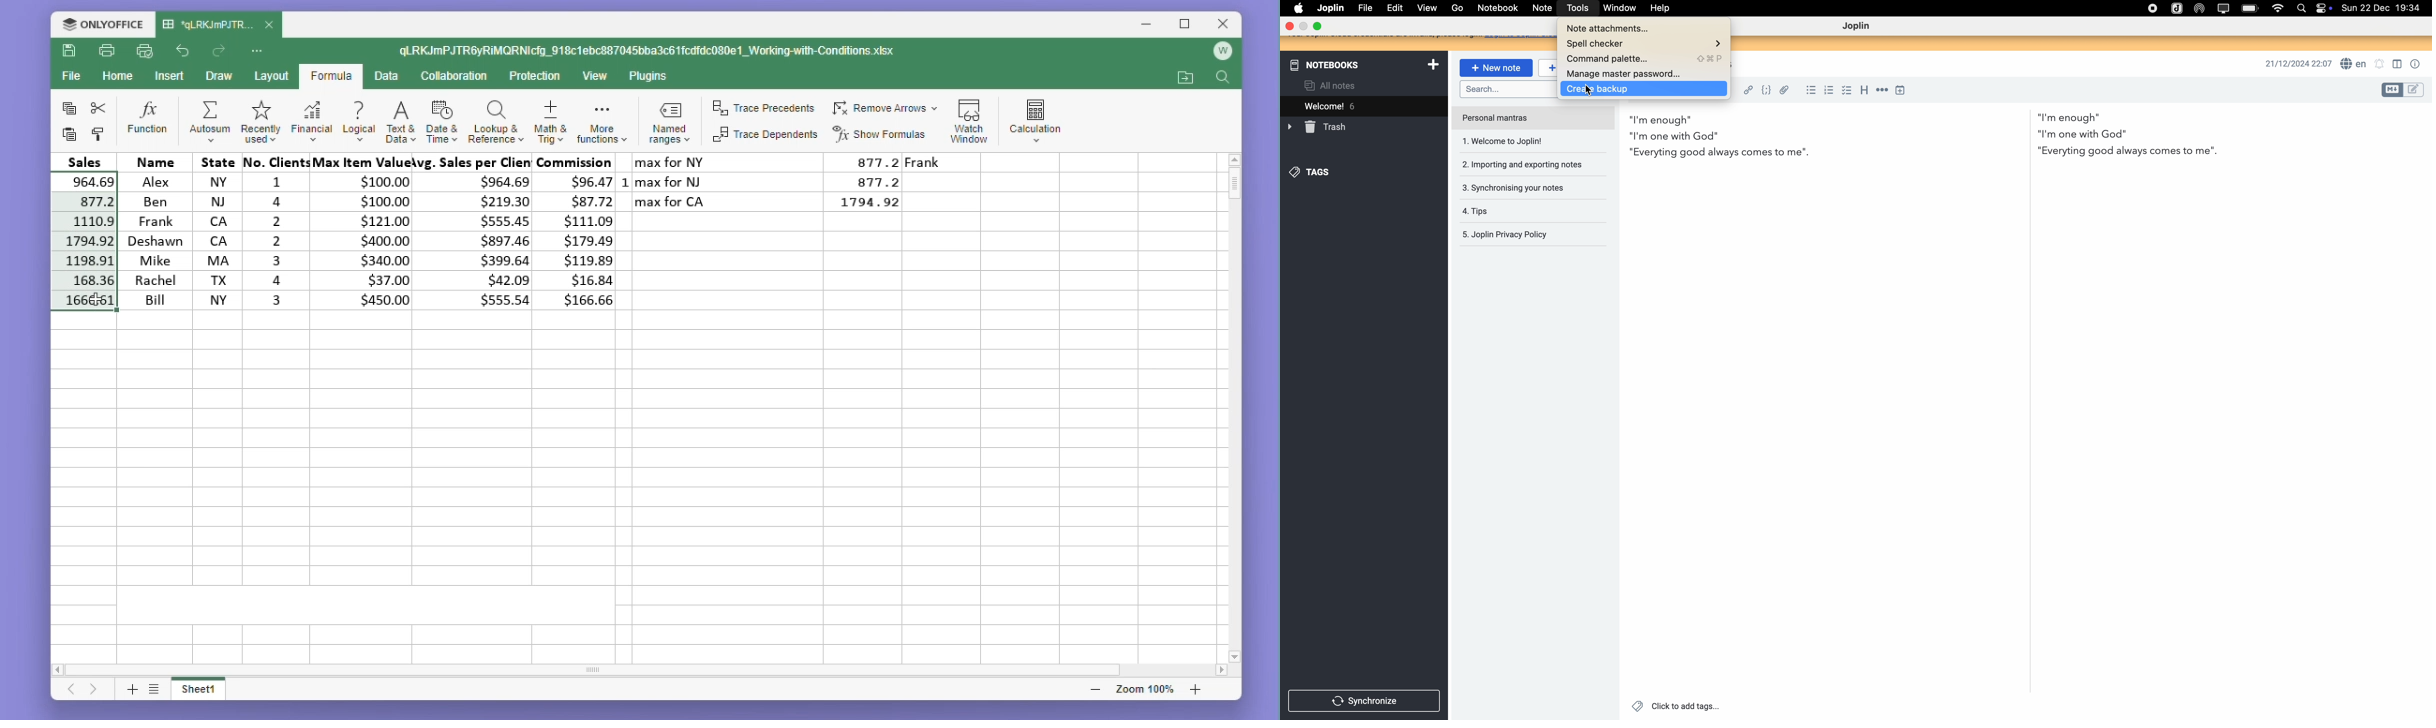 The height and width of the screenshot is (728, 2436). Describe the element at coordinates (629, 670) in the screenshot. I see `Horizontal scroll bar` at that location.